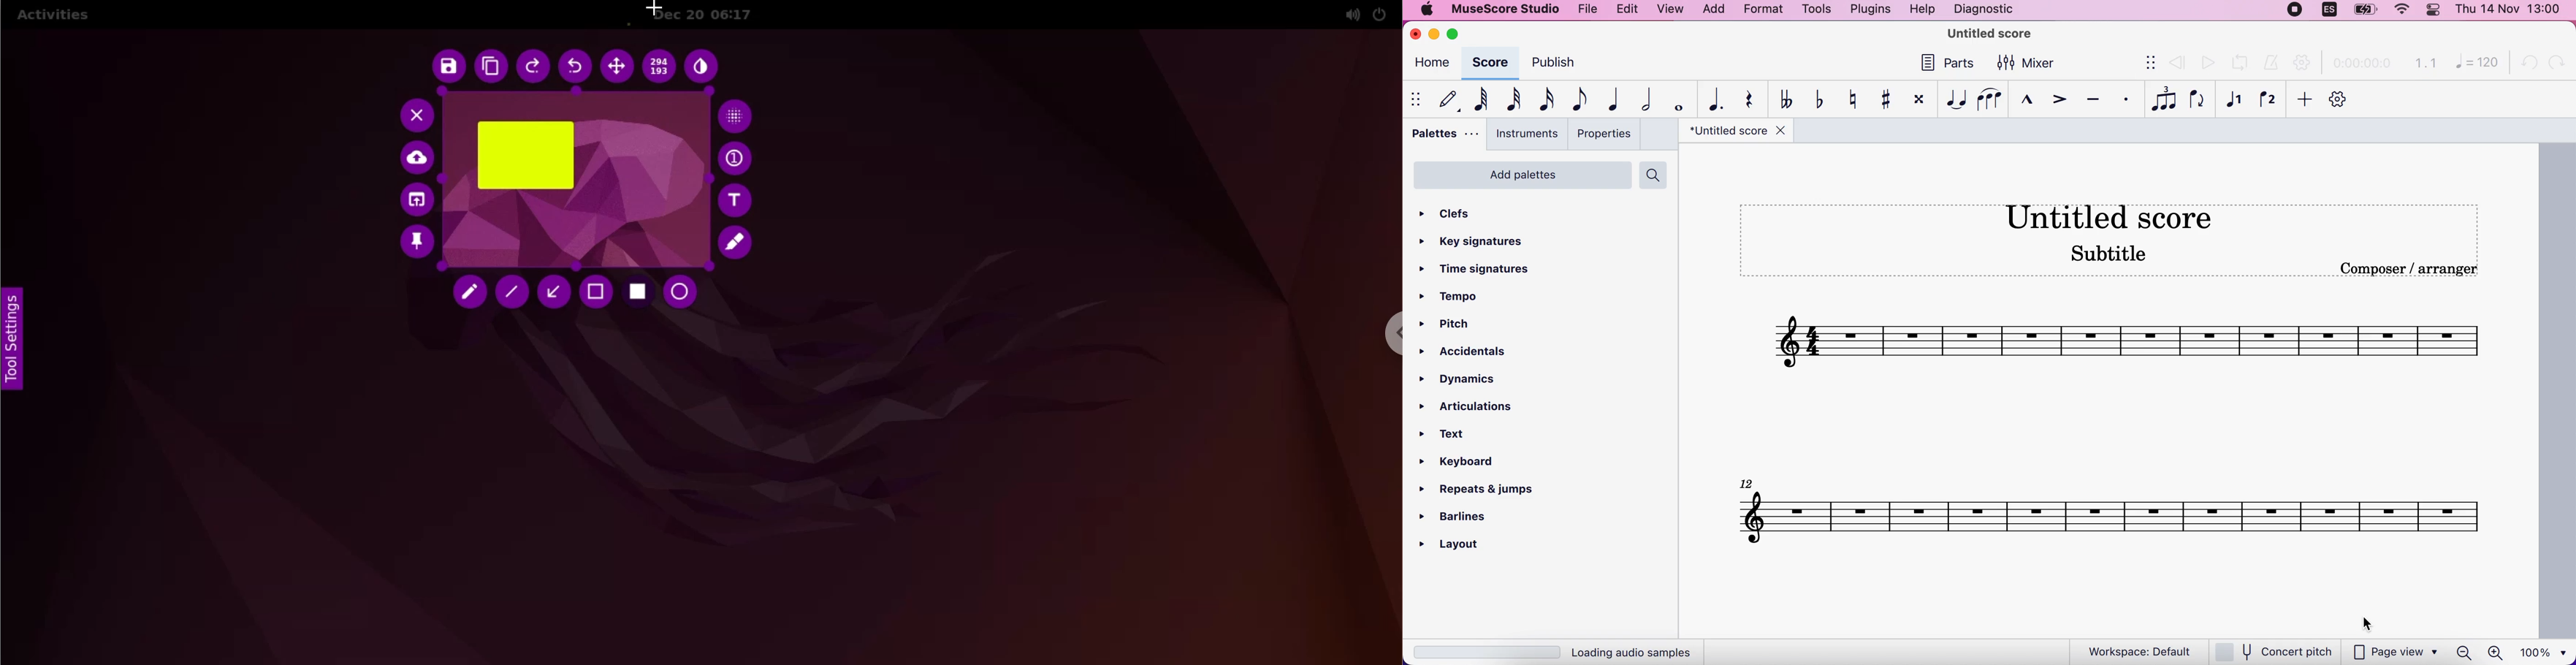  Describe the element at coordinates (1448, 215) in the screenshot. I see `clefs` at that location.